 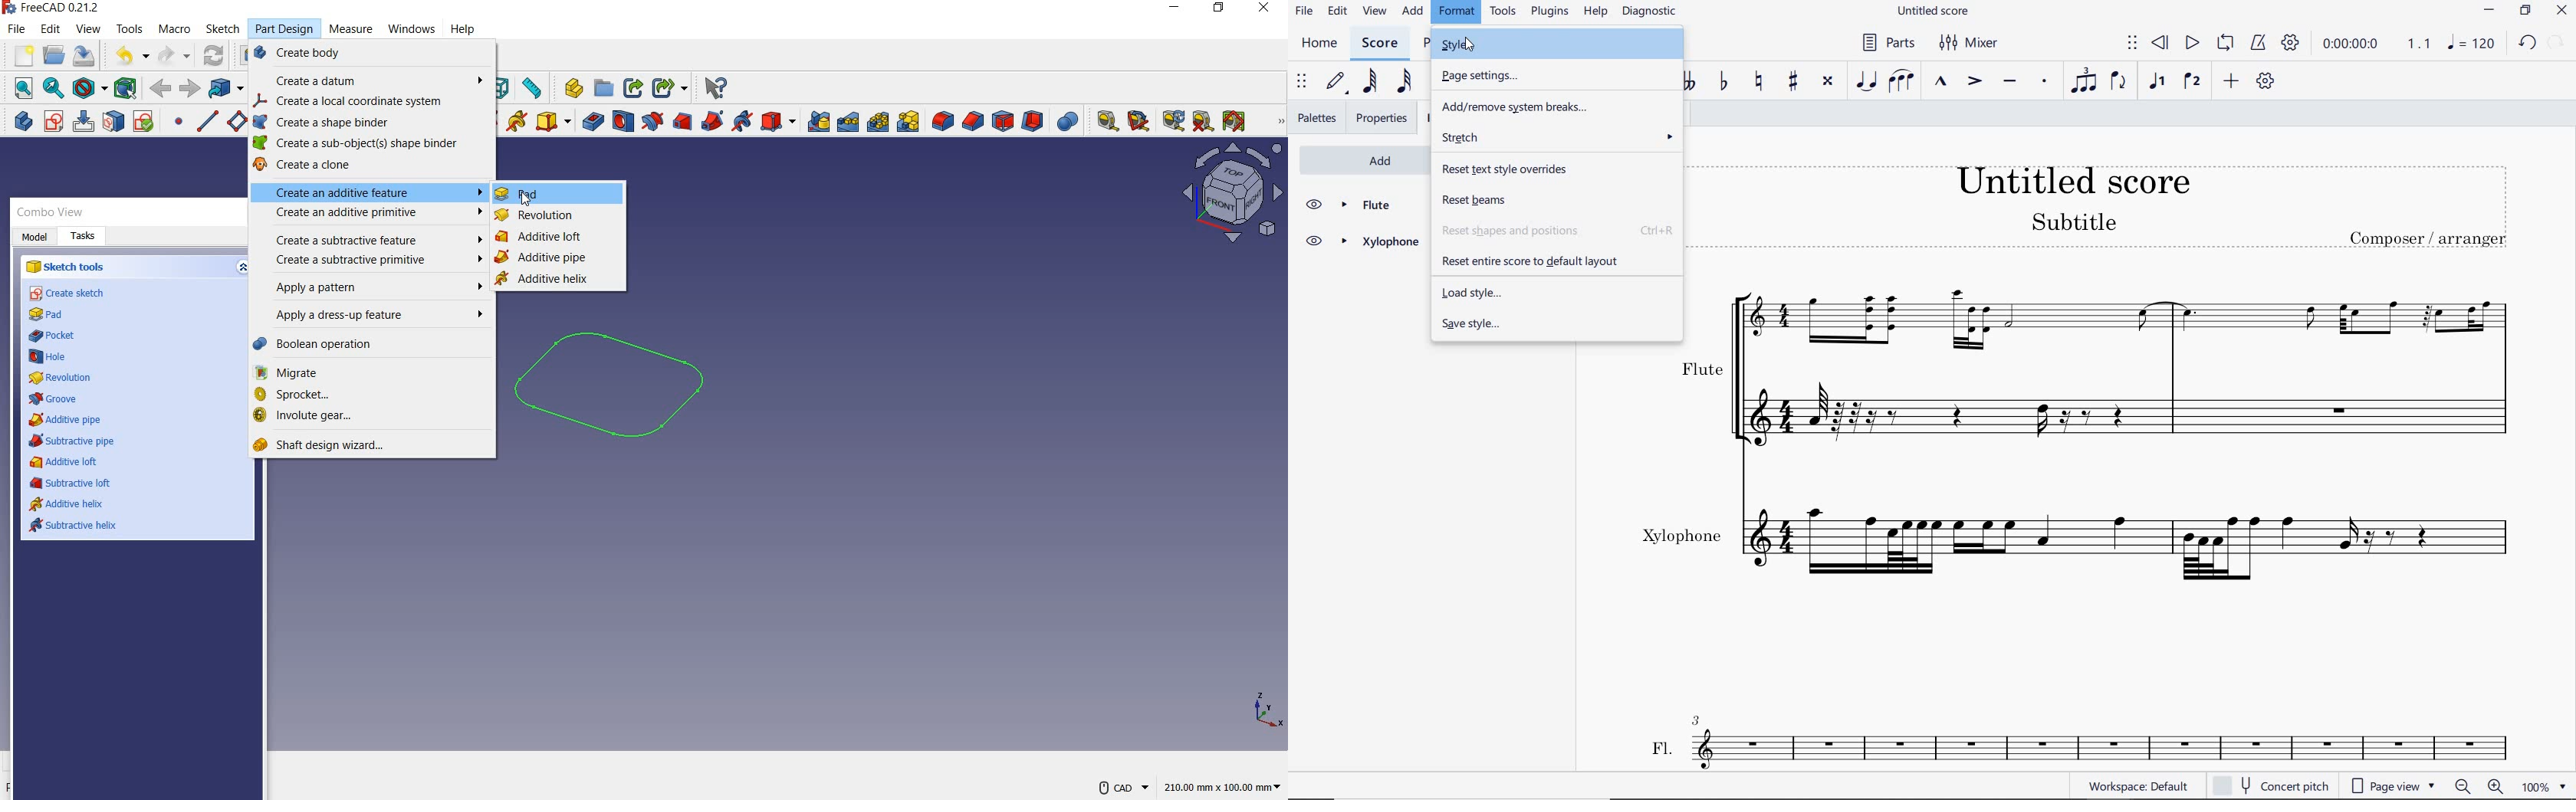 I want to click on DIAGNOSTIC, so click(x=1649, y=12).